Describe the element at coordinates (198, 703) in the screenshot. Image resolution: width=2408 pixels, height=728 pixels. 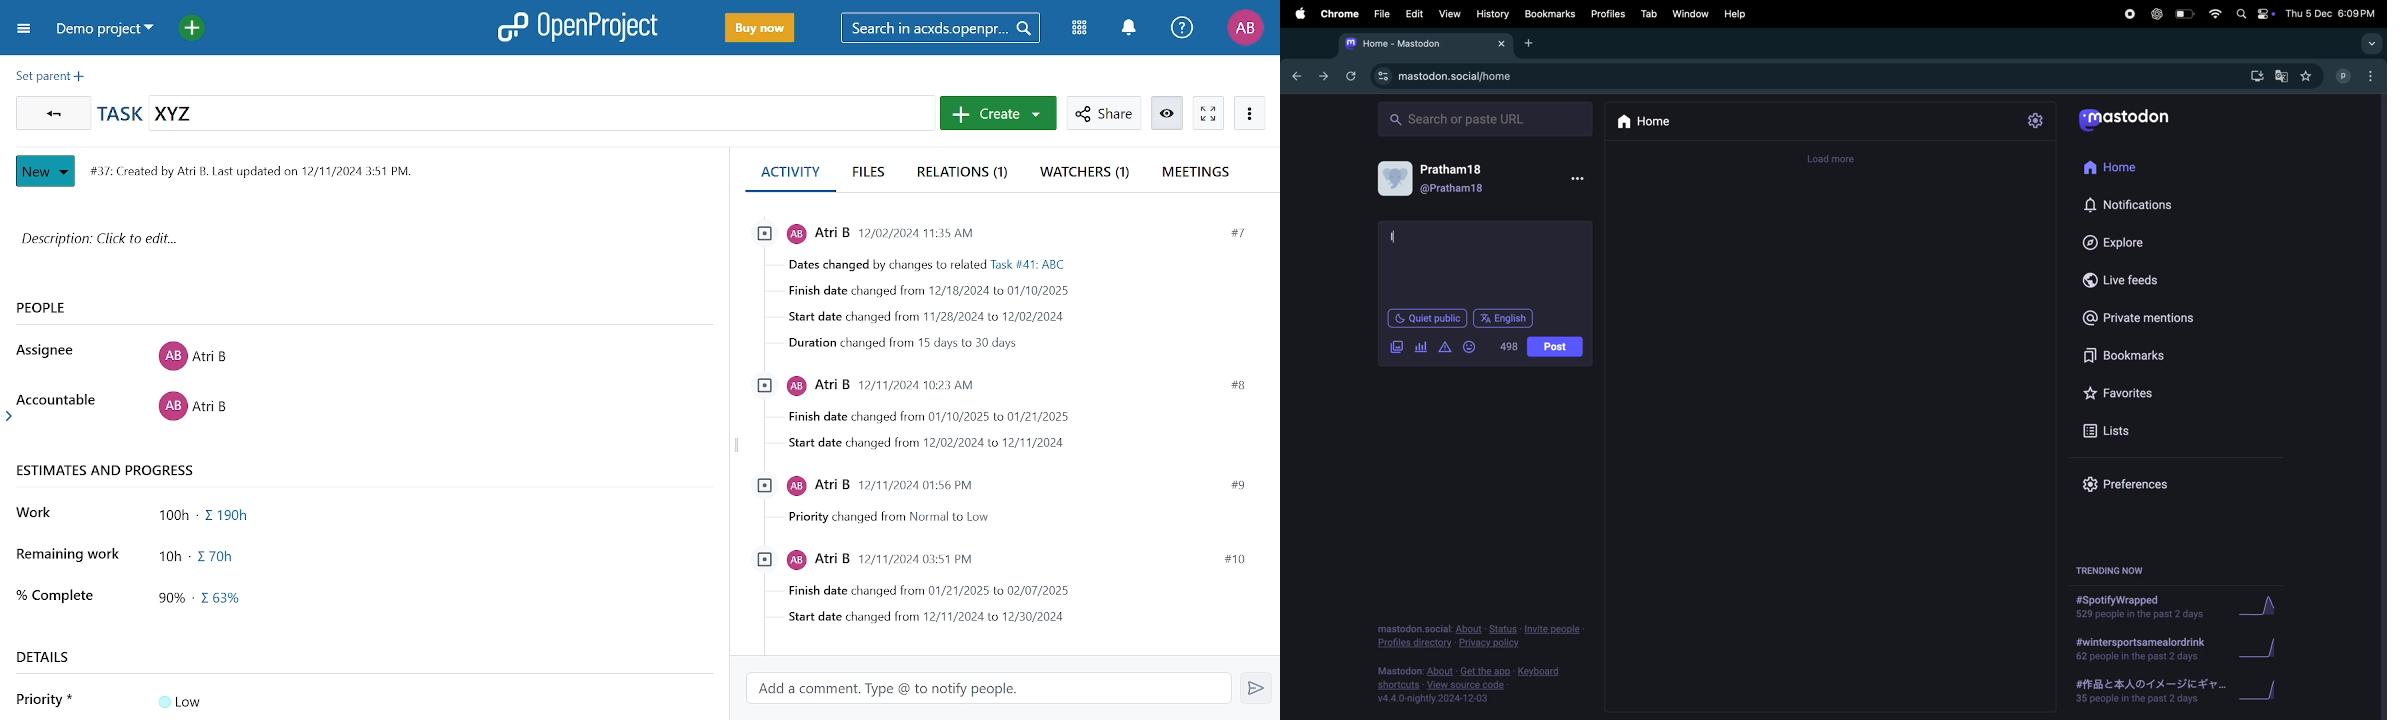
I see `Low` at that location.